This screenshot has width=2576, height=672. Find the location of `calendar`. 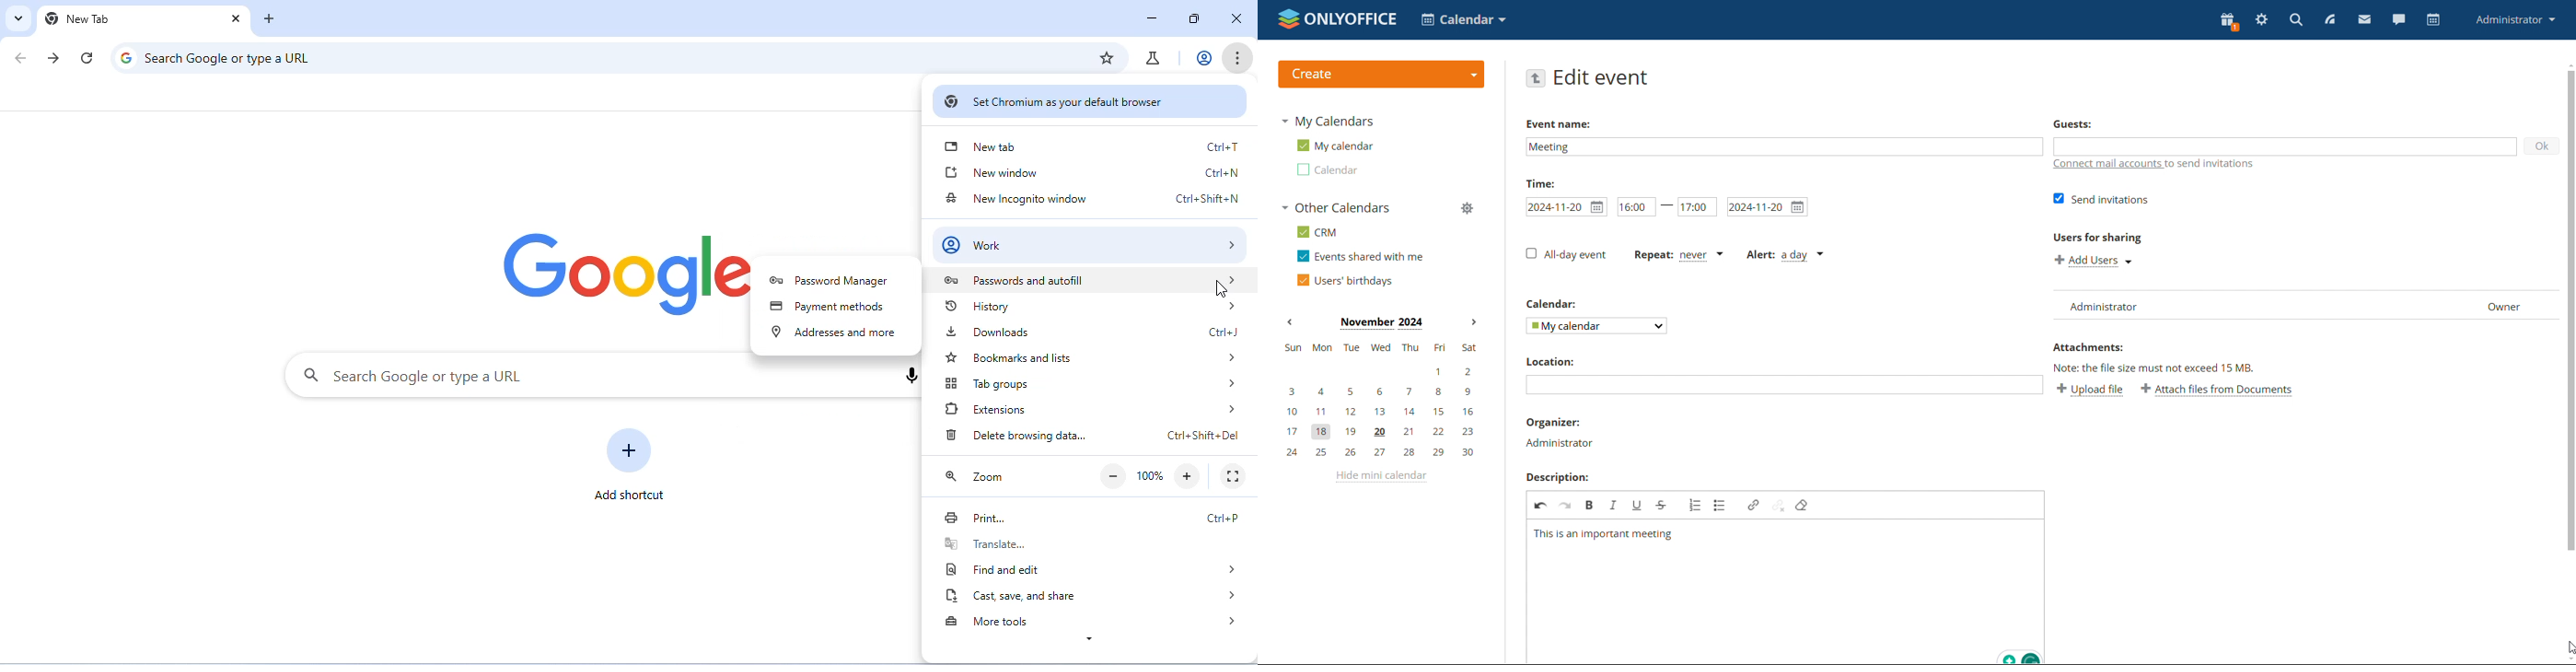

calendar is located at coordinates (1327, 170).